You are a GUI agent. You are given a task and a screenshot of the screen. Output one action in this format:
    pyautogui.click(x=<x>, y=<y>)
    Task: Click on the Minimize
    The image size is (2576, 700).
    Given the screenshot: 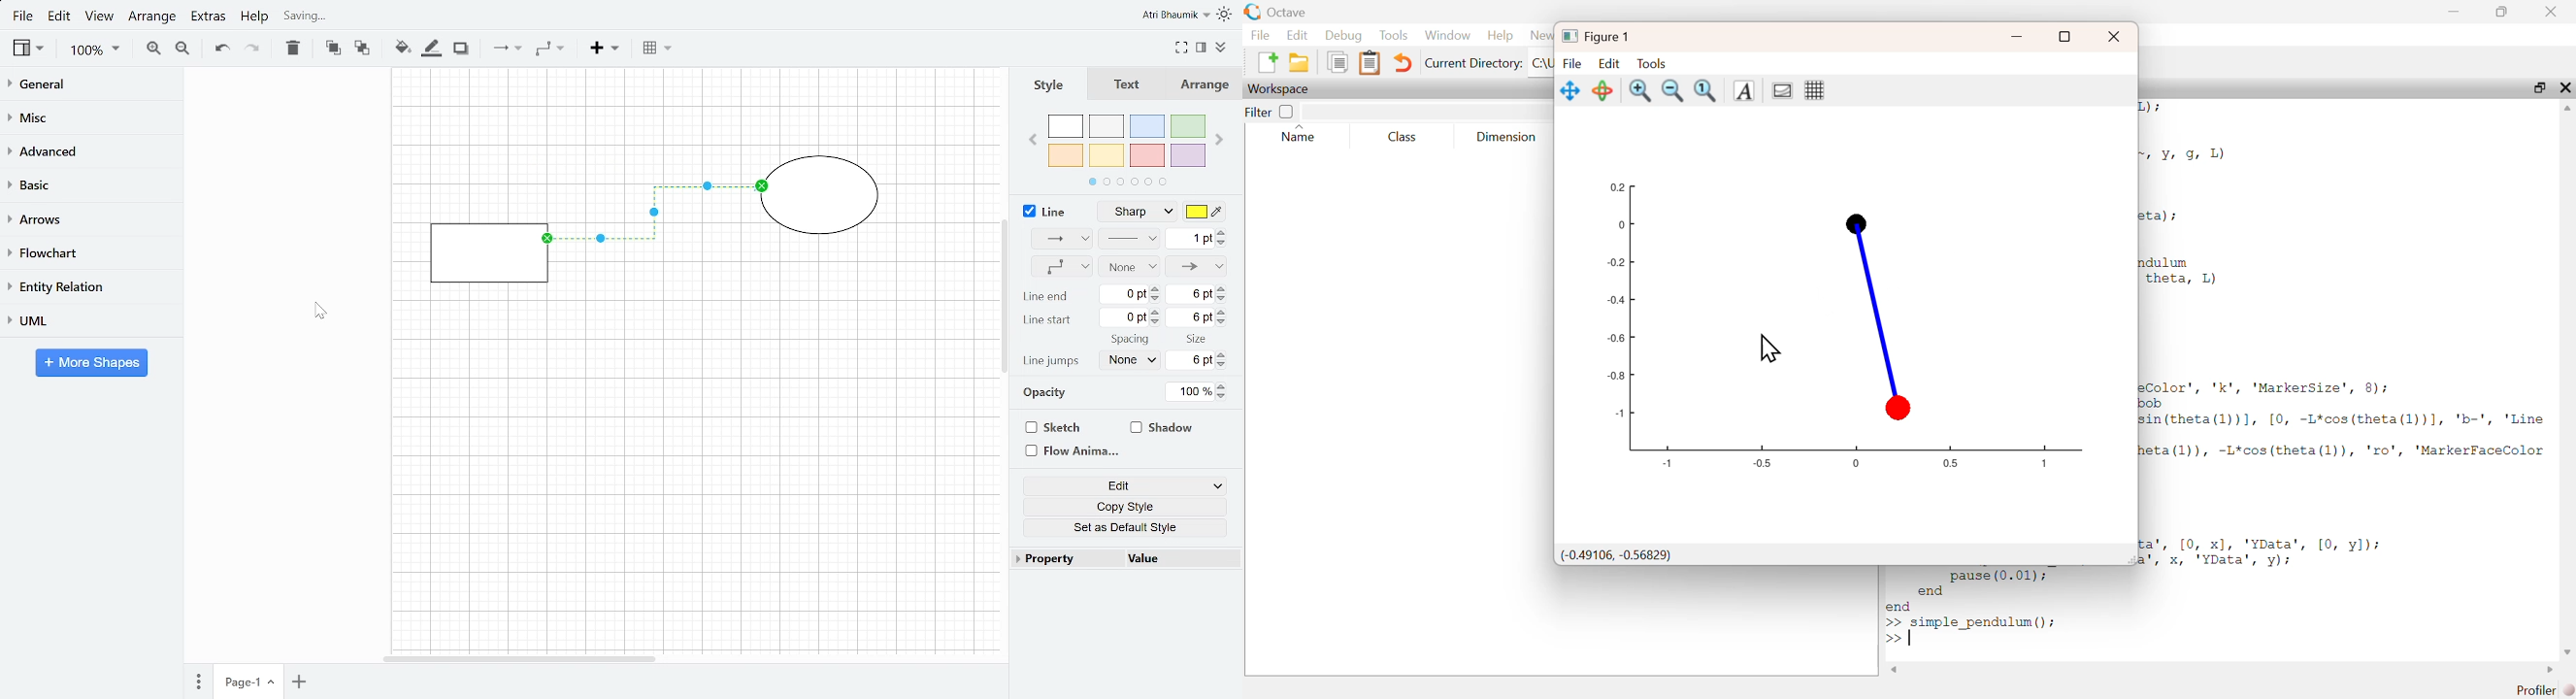 What is the action you would take?
    pyautogui.click(x=2455, y=11)
    